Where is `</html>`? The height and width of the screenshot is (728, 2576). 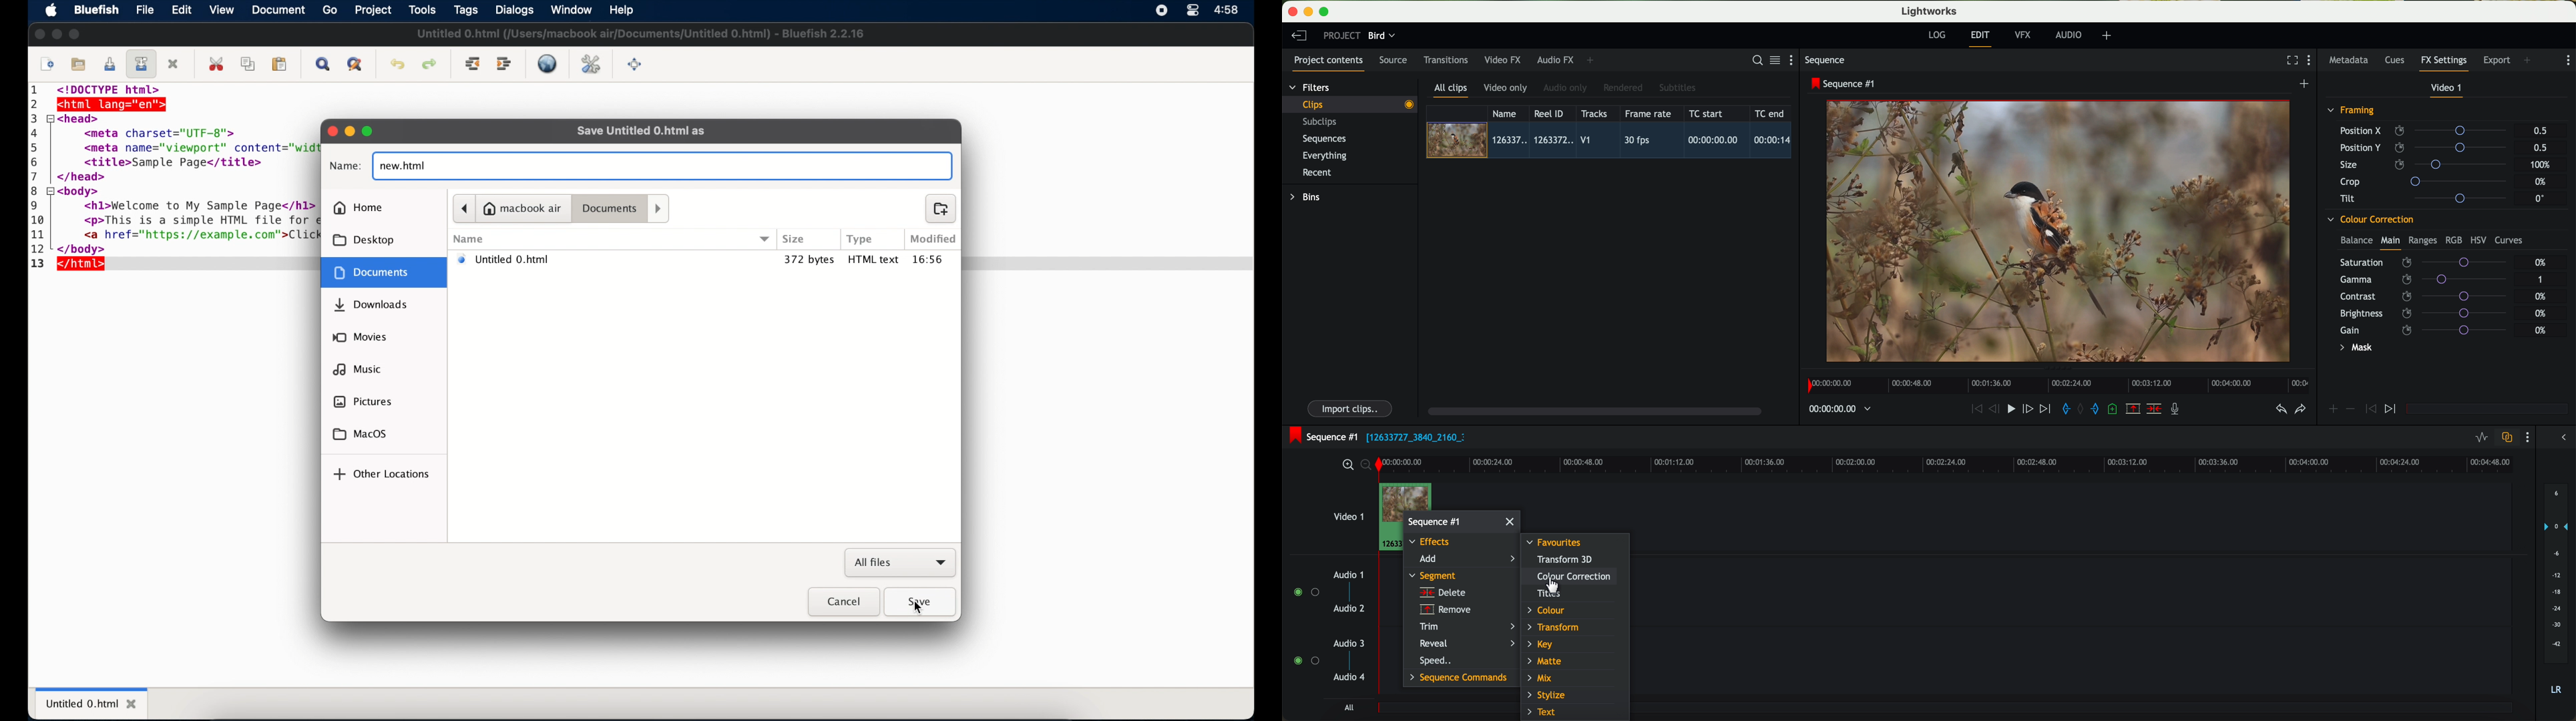
</html> is located at coordinates (83, 265).